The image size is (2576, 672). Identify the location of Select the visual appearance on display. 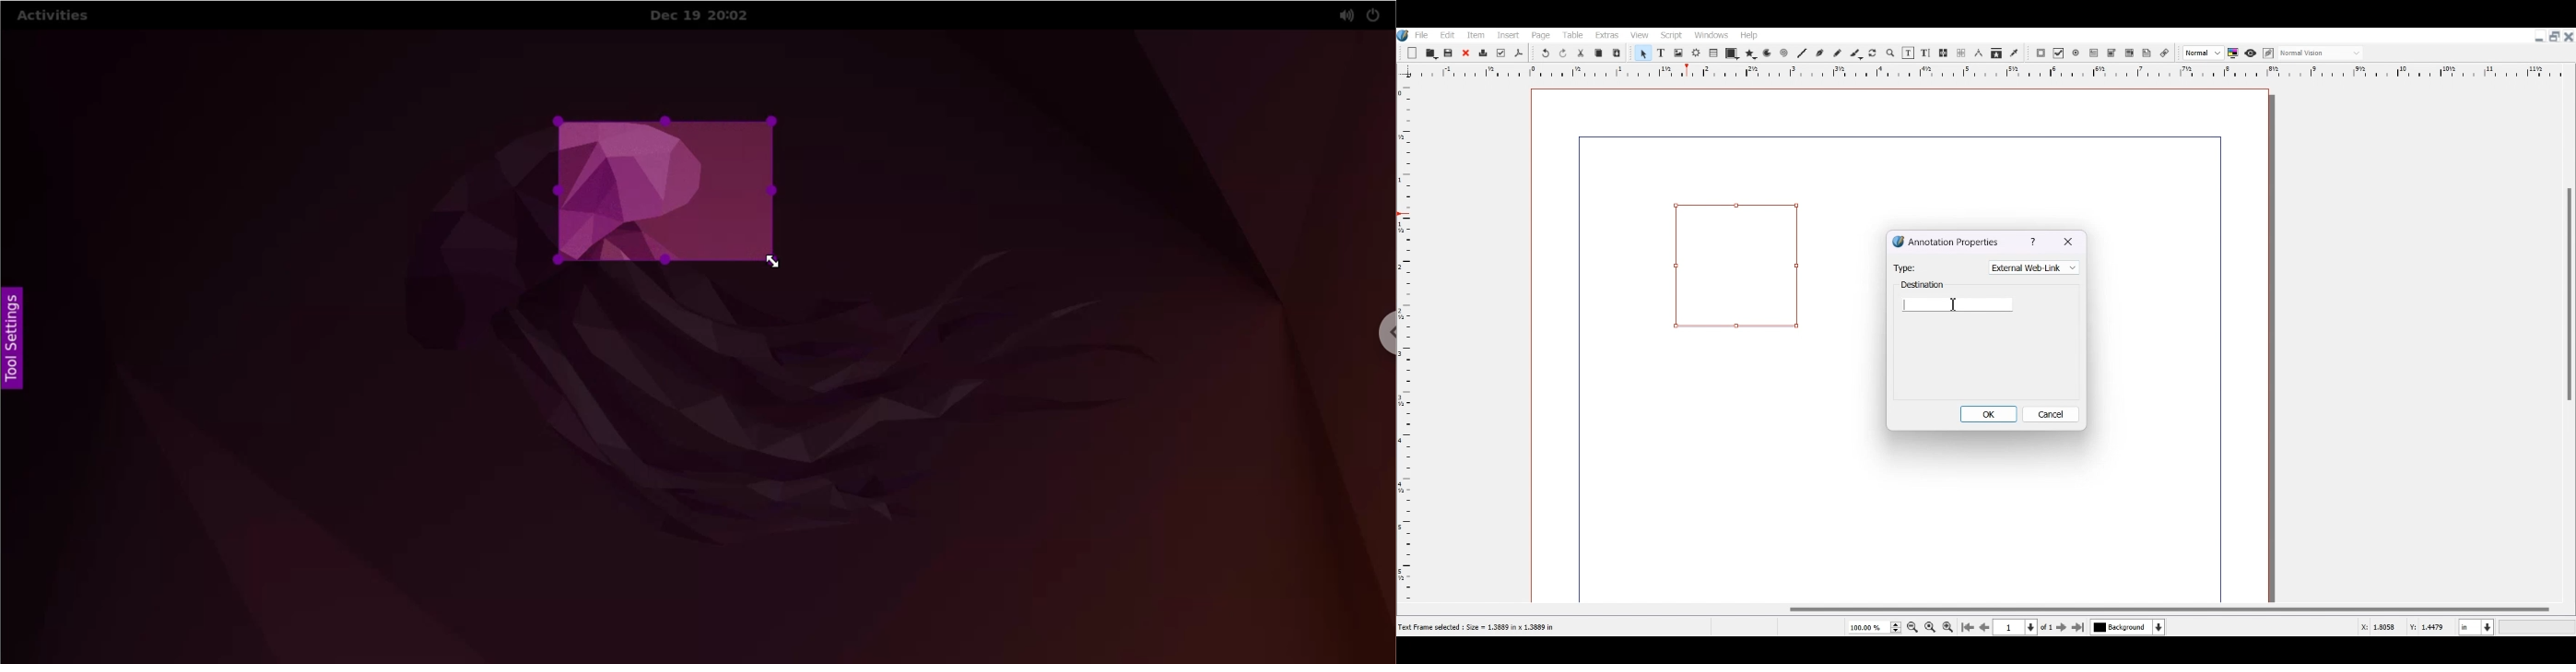
(2322, 52).